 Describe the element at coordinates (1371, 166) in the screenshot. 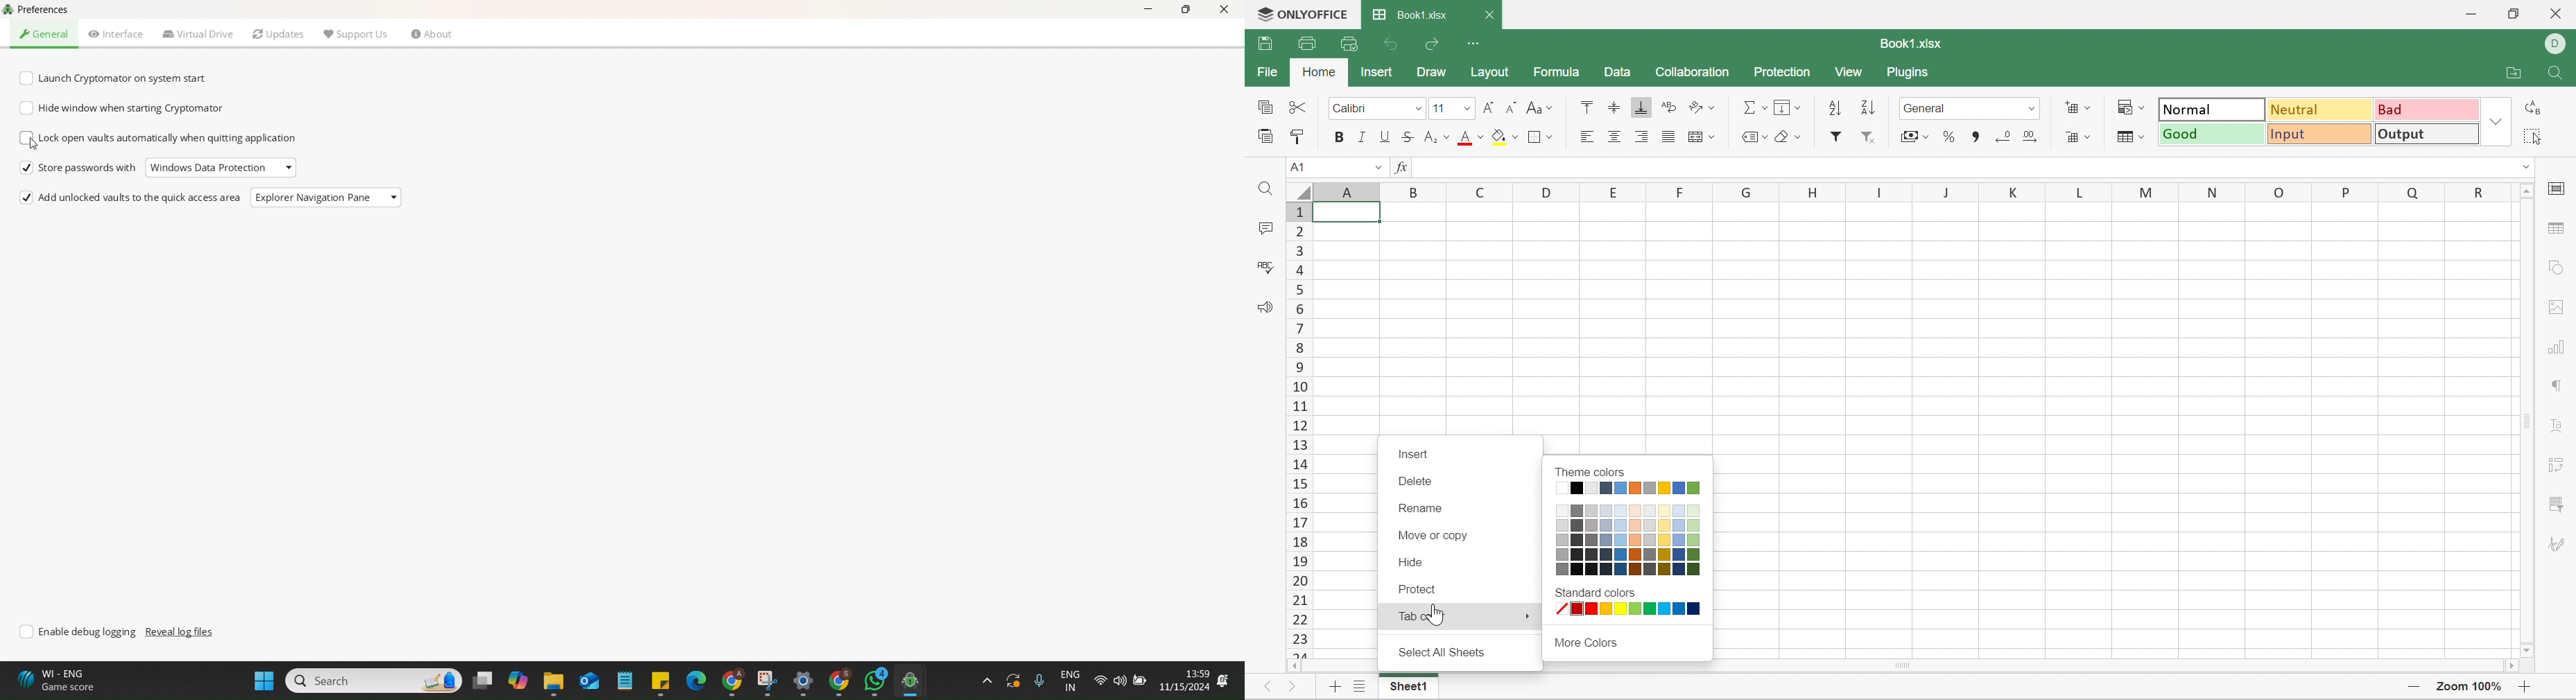

I see `Drop Down` at that location.